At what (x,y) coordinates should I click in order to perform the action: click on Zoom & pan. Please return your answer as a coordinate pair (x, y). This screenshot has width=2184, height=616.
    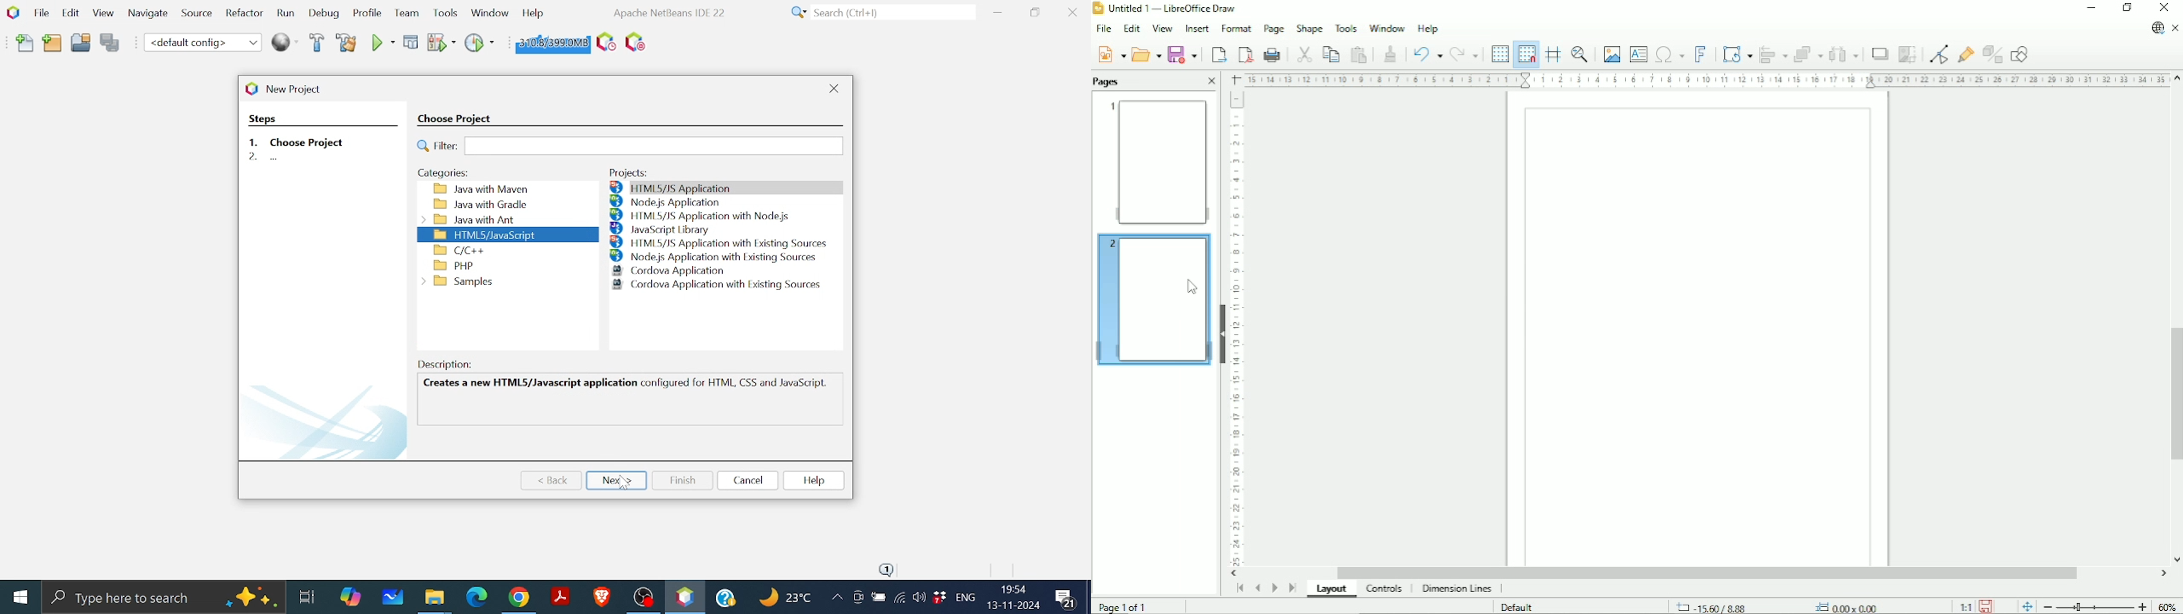
    Looking at the image, I should click on (1581, 54).